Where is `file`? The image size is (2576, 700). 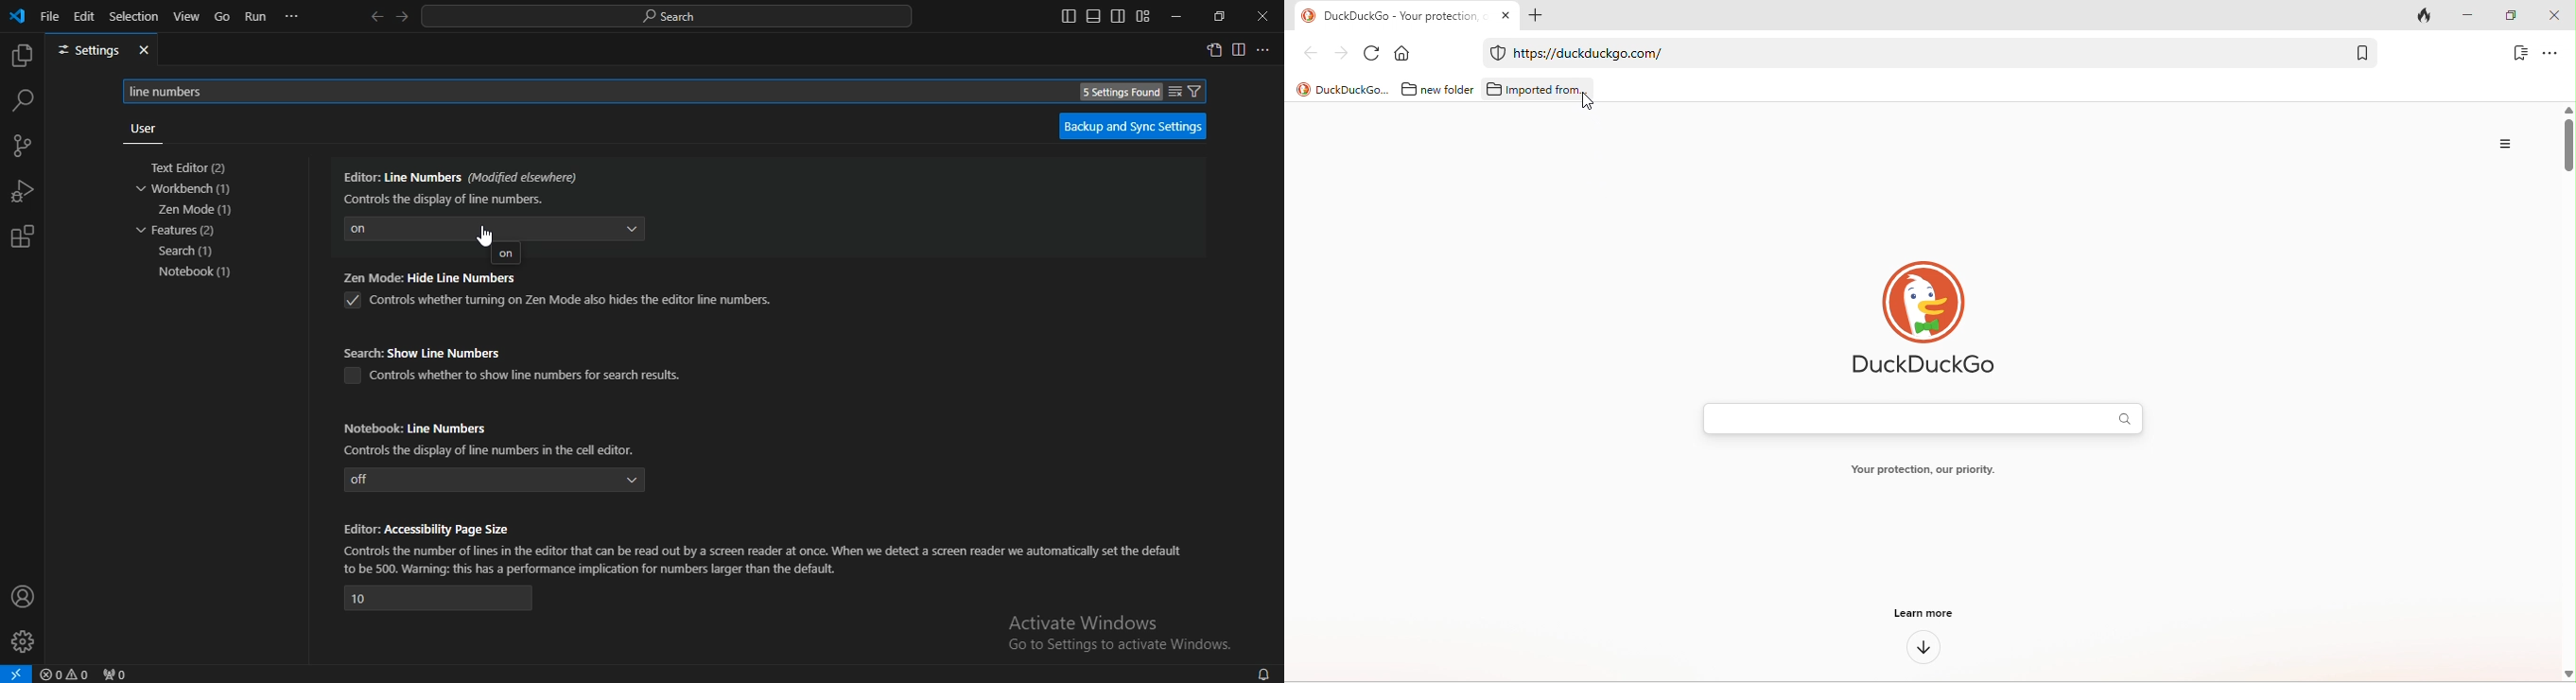 file is located at coordinates (50, 15).